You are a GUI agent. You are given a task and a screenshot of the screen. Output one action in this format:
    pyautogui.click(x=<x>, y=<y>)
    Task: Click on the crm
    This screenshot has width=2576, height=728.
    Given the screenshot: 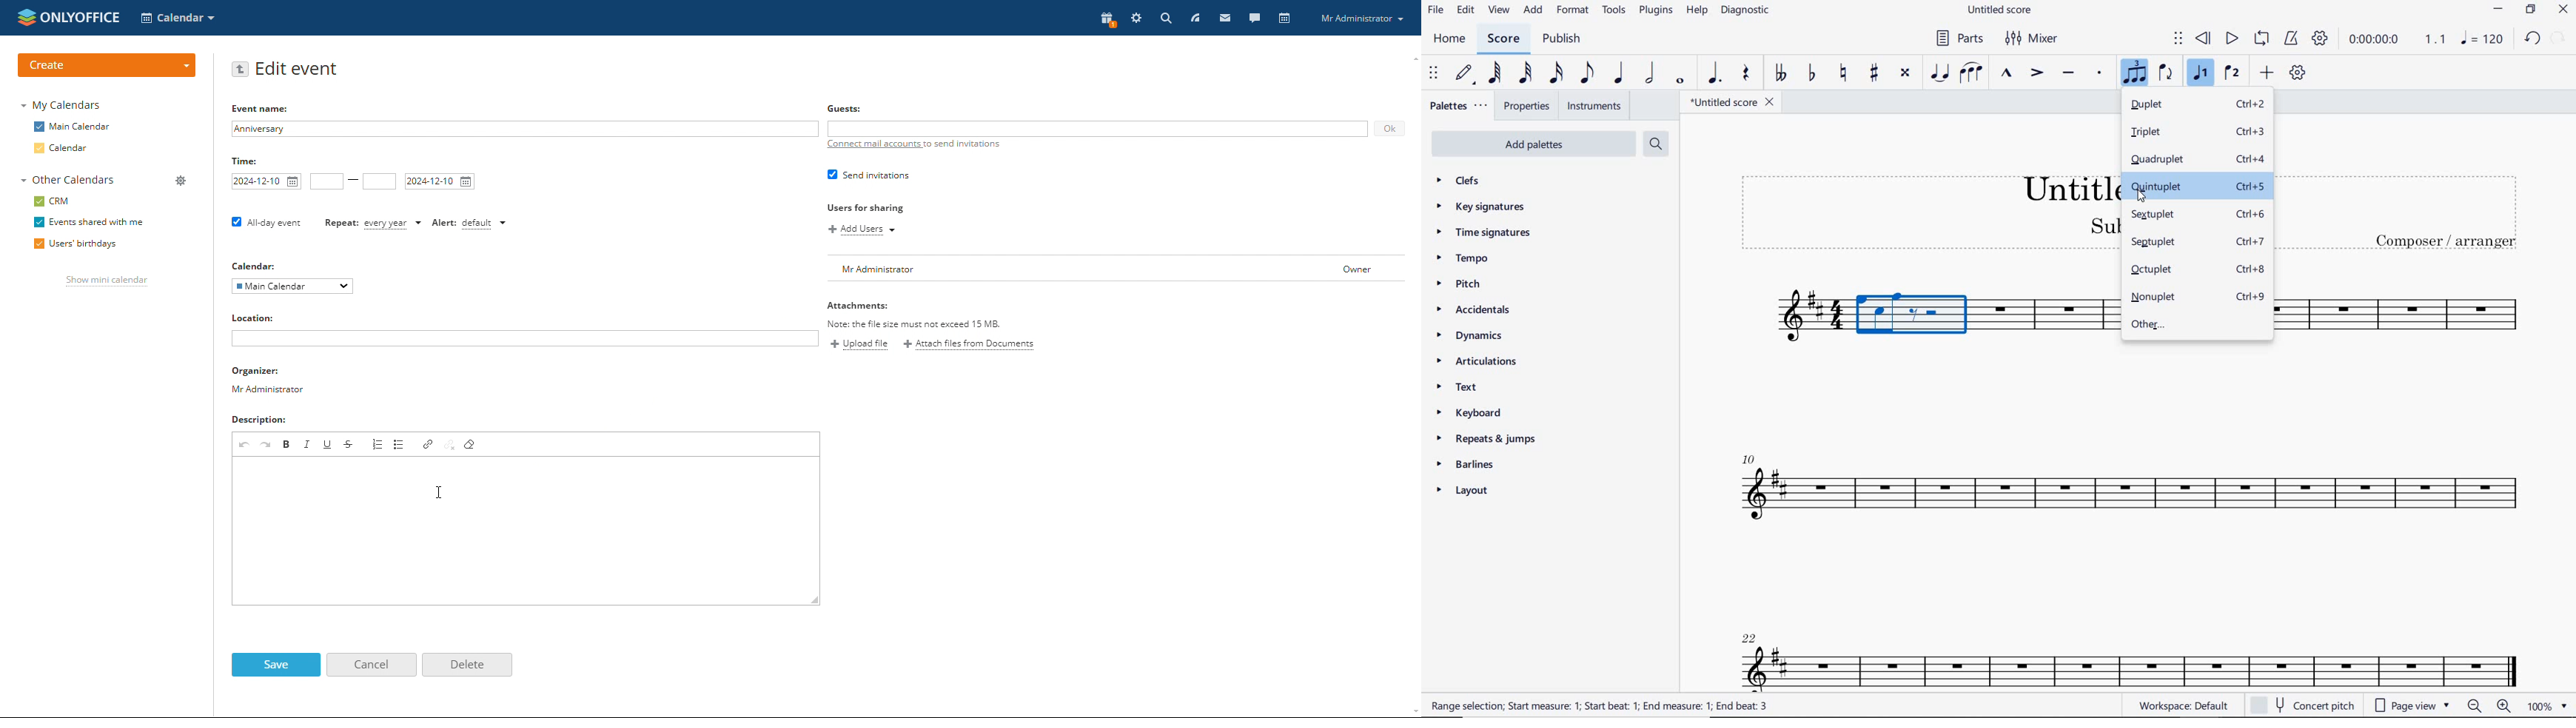 What is the action you would take?
    pyautogui.click(x=52, y=202)
    